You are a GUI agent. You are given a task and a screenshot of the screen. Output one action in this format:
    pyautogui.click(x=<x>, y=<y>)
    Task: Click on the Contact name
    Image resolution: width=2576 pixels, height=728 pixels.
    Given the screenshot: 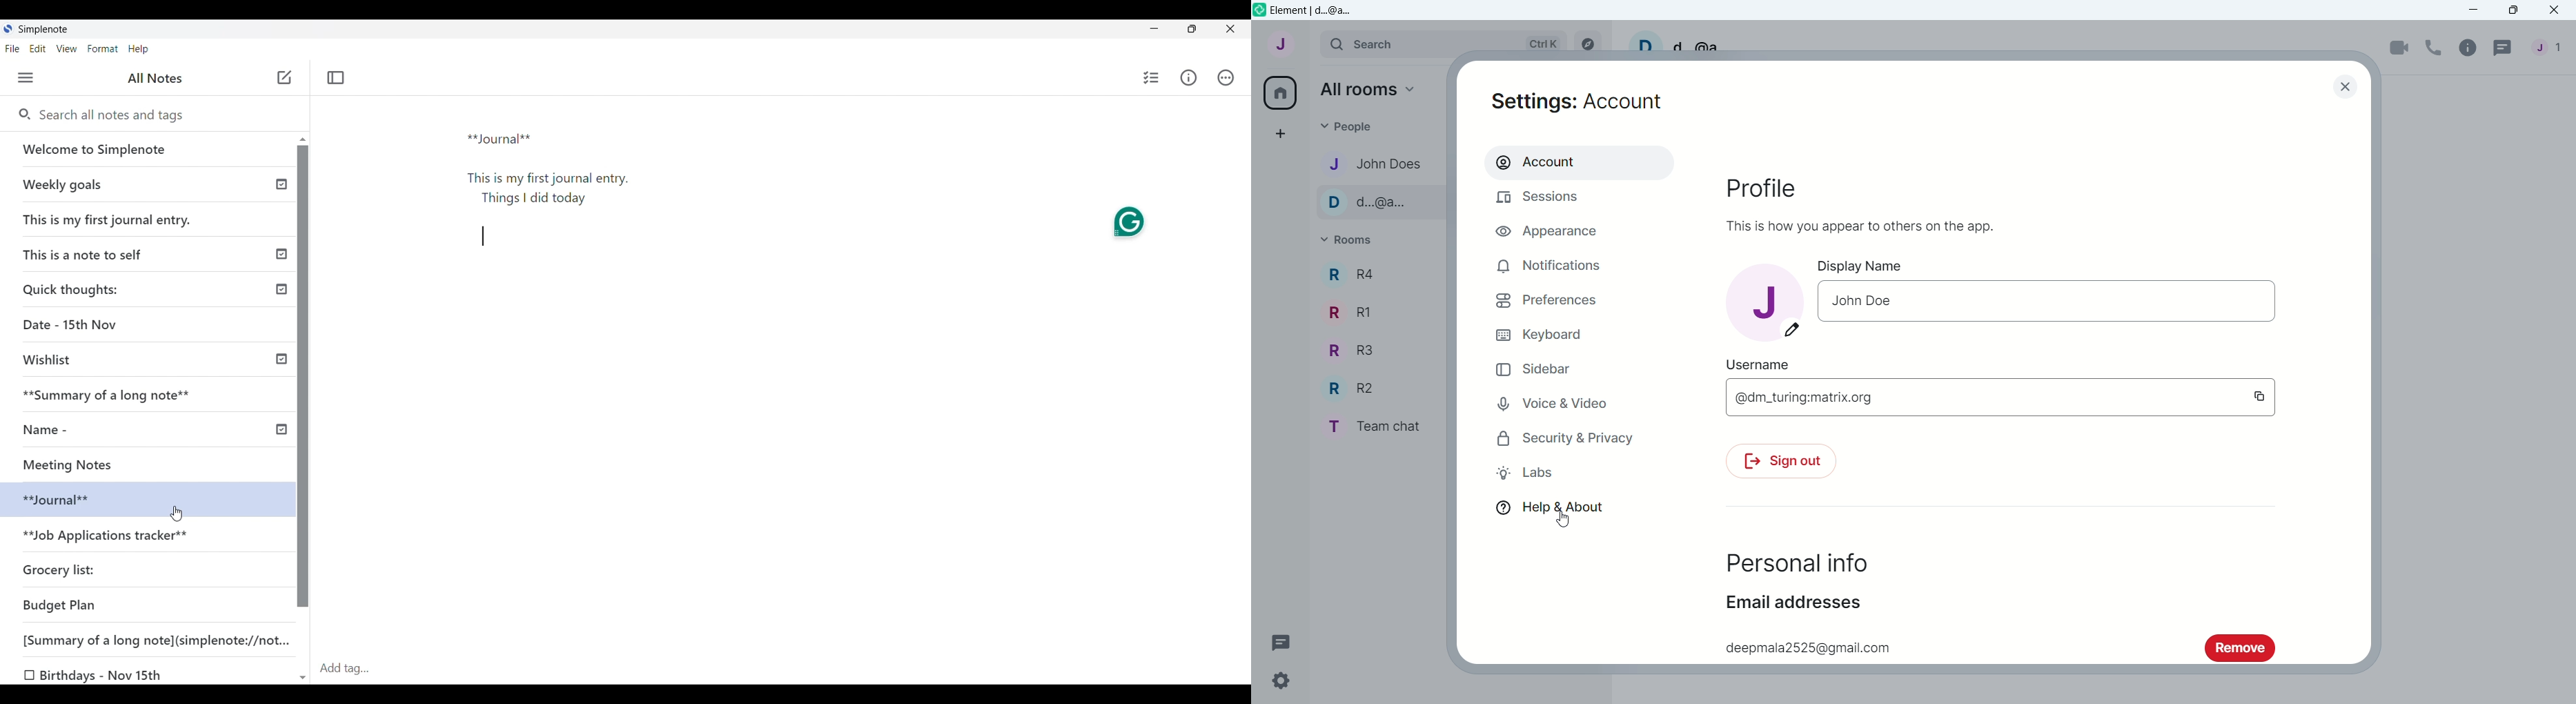 What is the action you would take?
    pyautogui.click(x=1378, y=203)
    